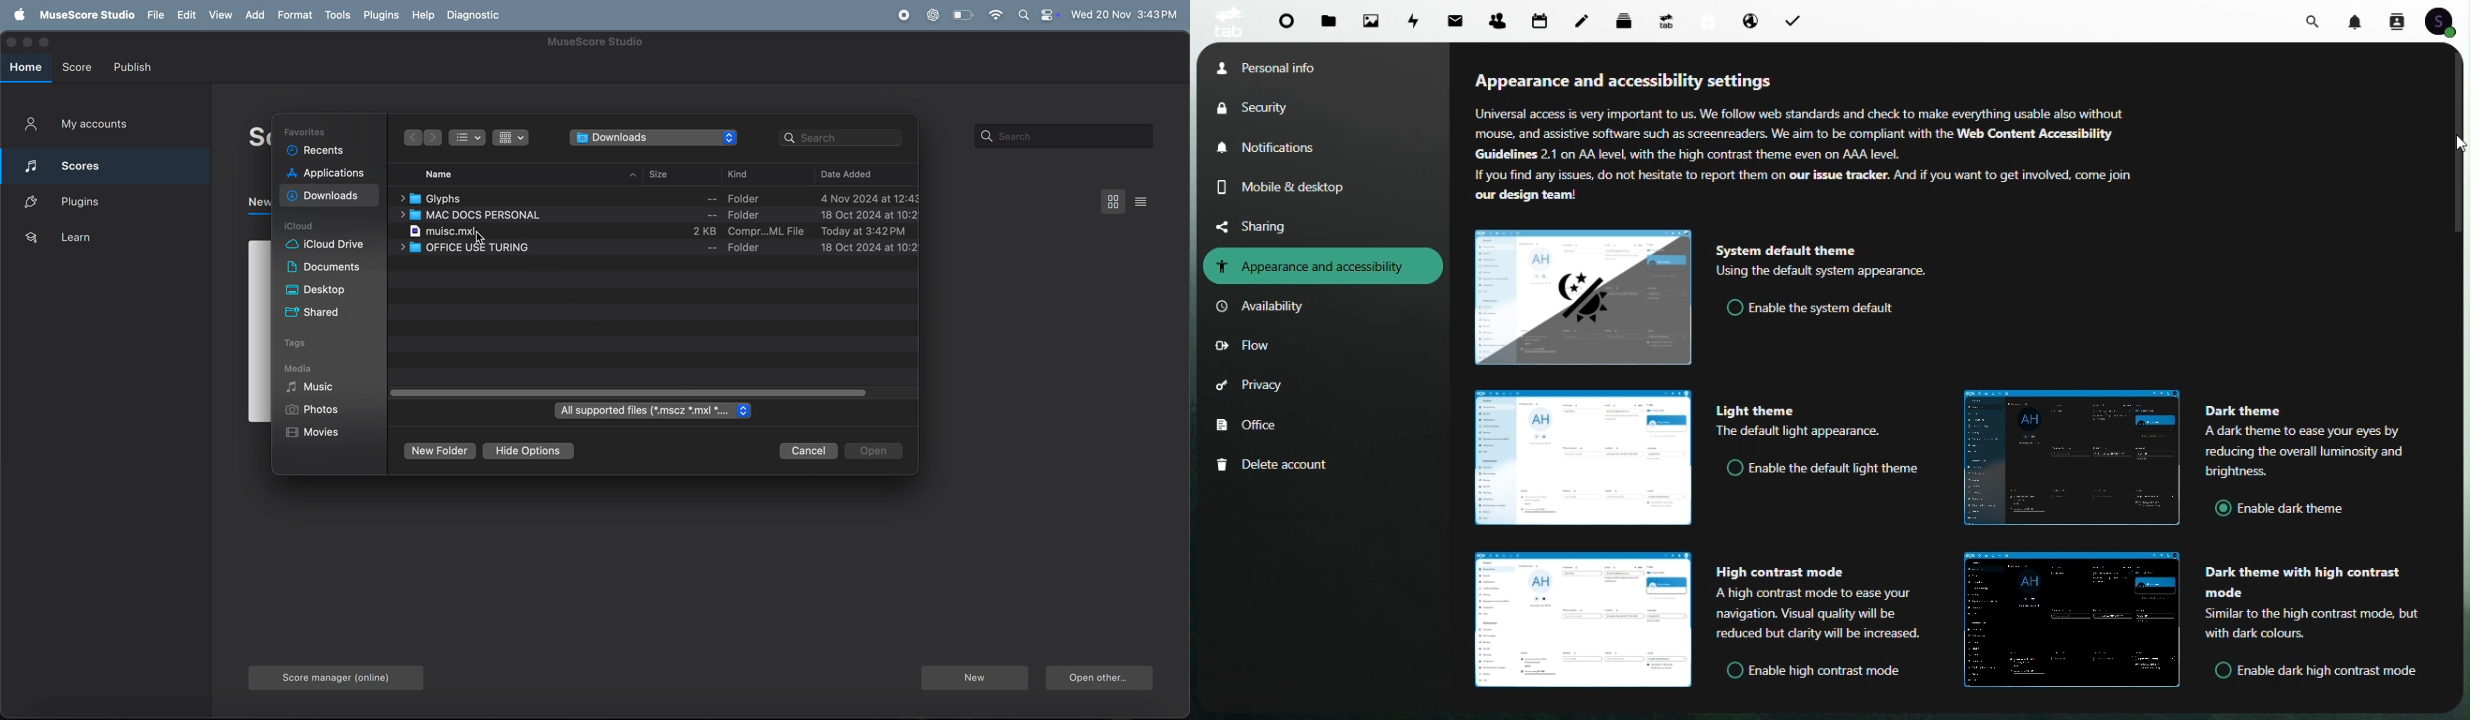 This screenshot has height=728, width=2492. What do you see at coordinates (662, 232) in the screenshot?
I see `music` at bounding box center [662, 232].